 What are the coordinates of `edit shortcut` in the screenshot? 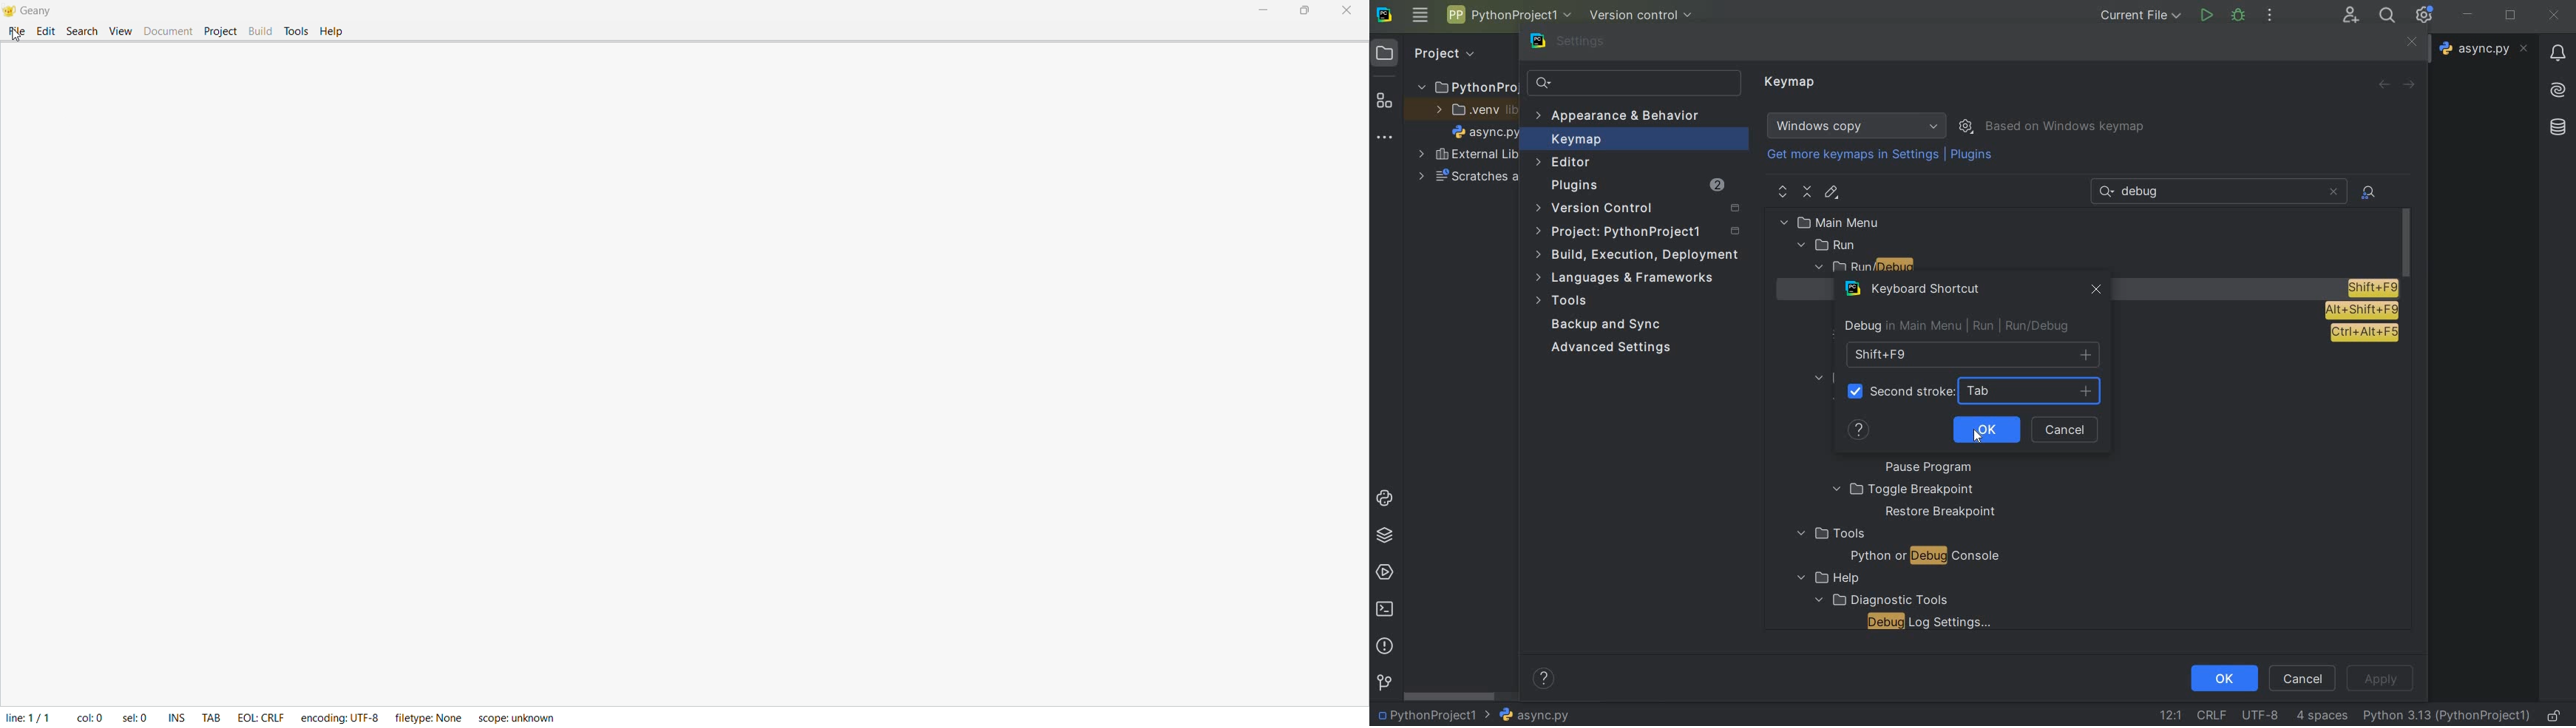 It's located at (1831, 192).